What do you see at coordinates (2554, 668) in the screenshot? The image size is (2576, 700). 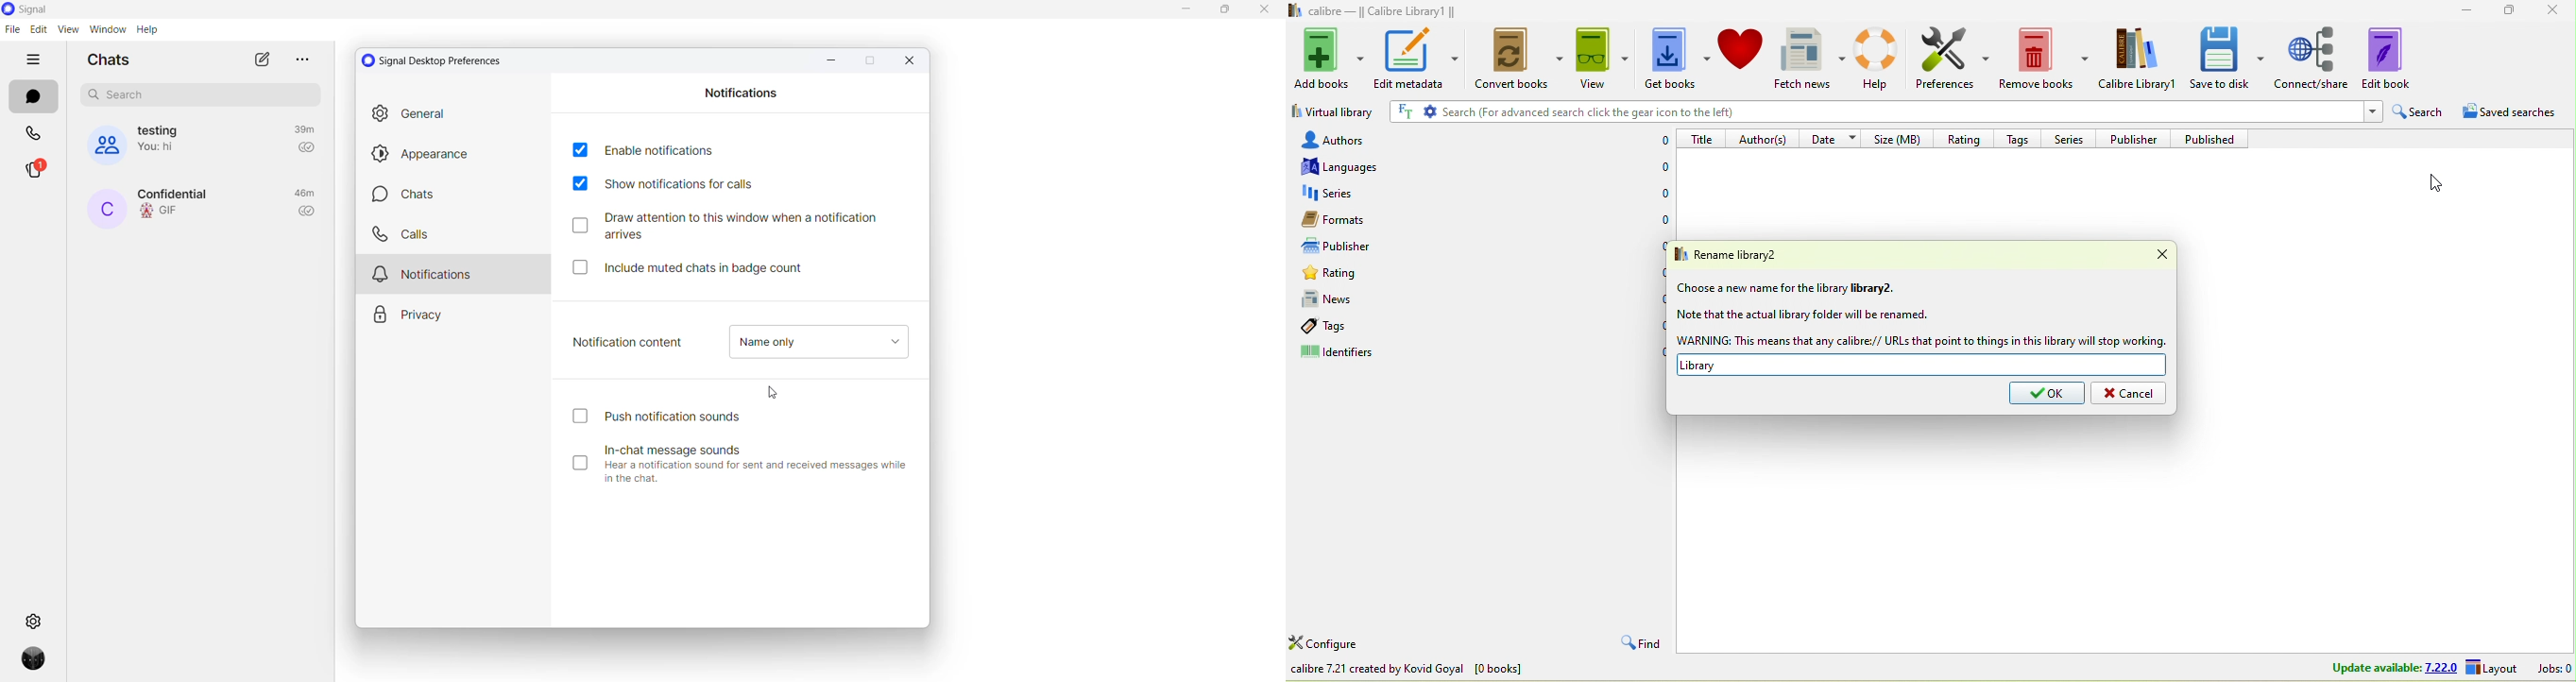 I see `jobs 0` at bounding box center [2554, 668].